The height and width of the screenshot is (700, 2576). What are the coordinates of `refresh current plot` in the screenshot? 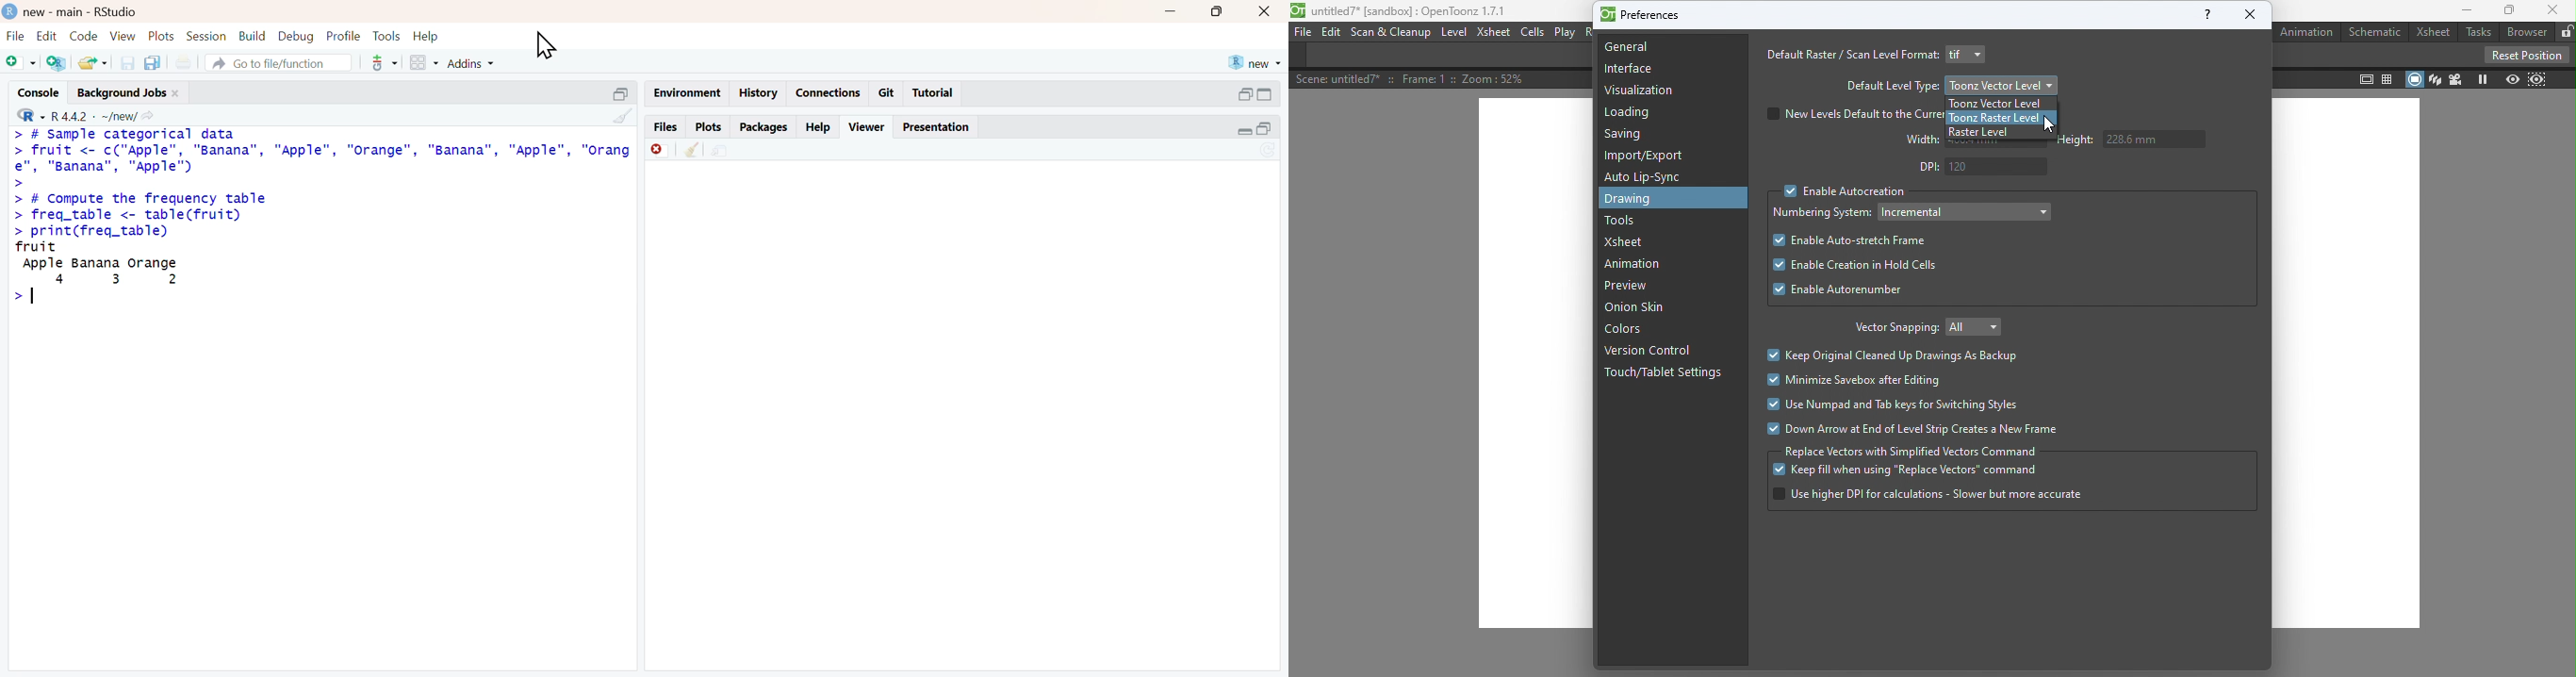 It's located at (1270, 150).